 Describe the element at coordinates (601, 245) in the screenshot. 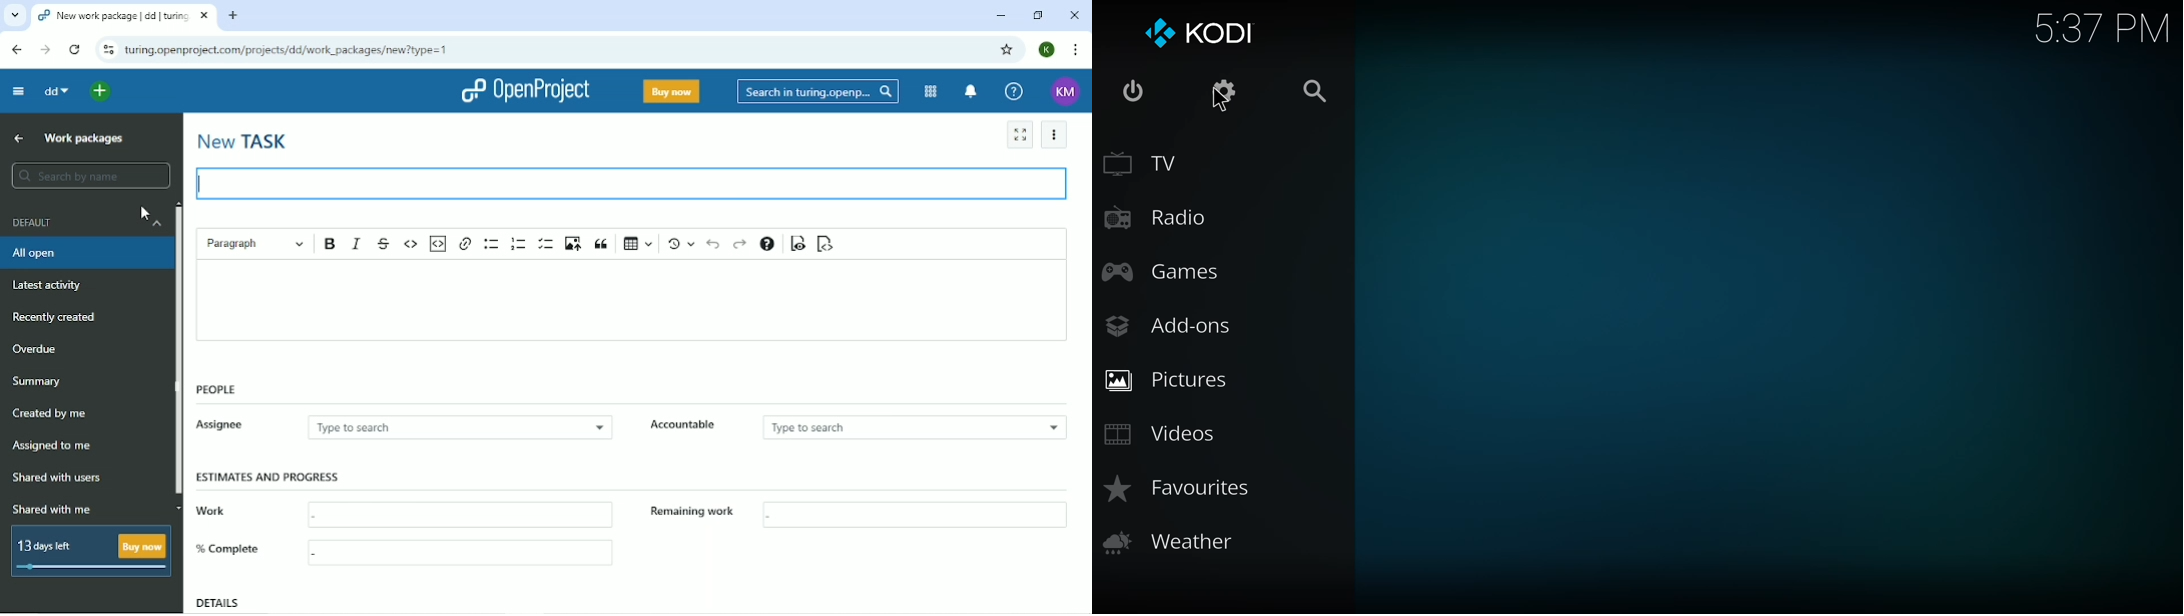

I see `Block quote` at that location.